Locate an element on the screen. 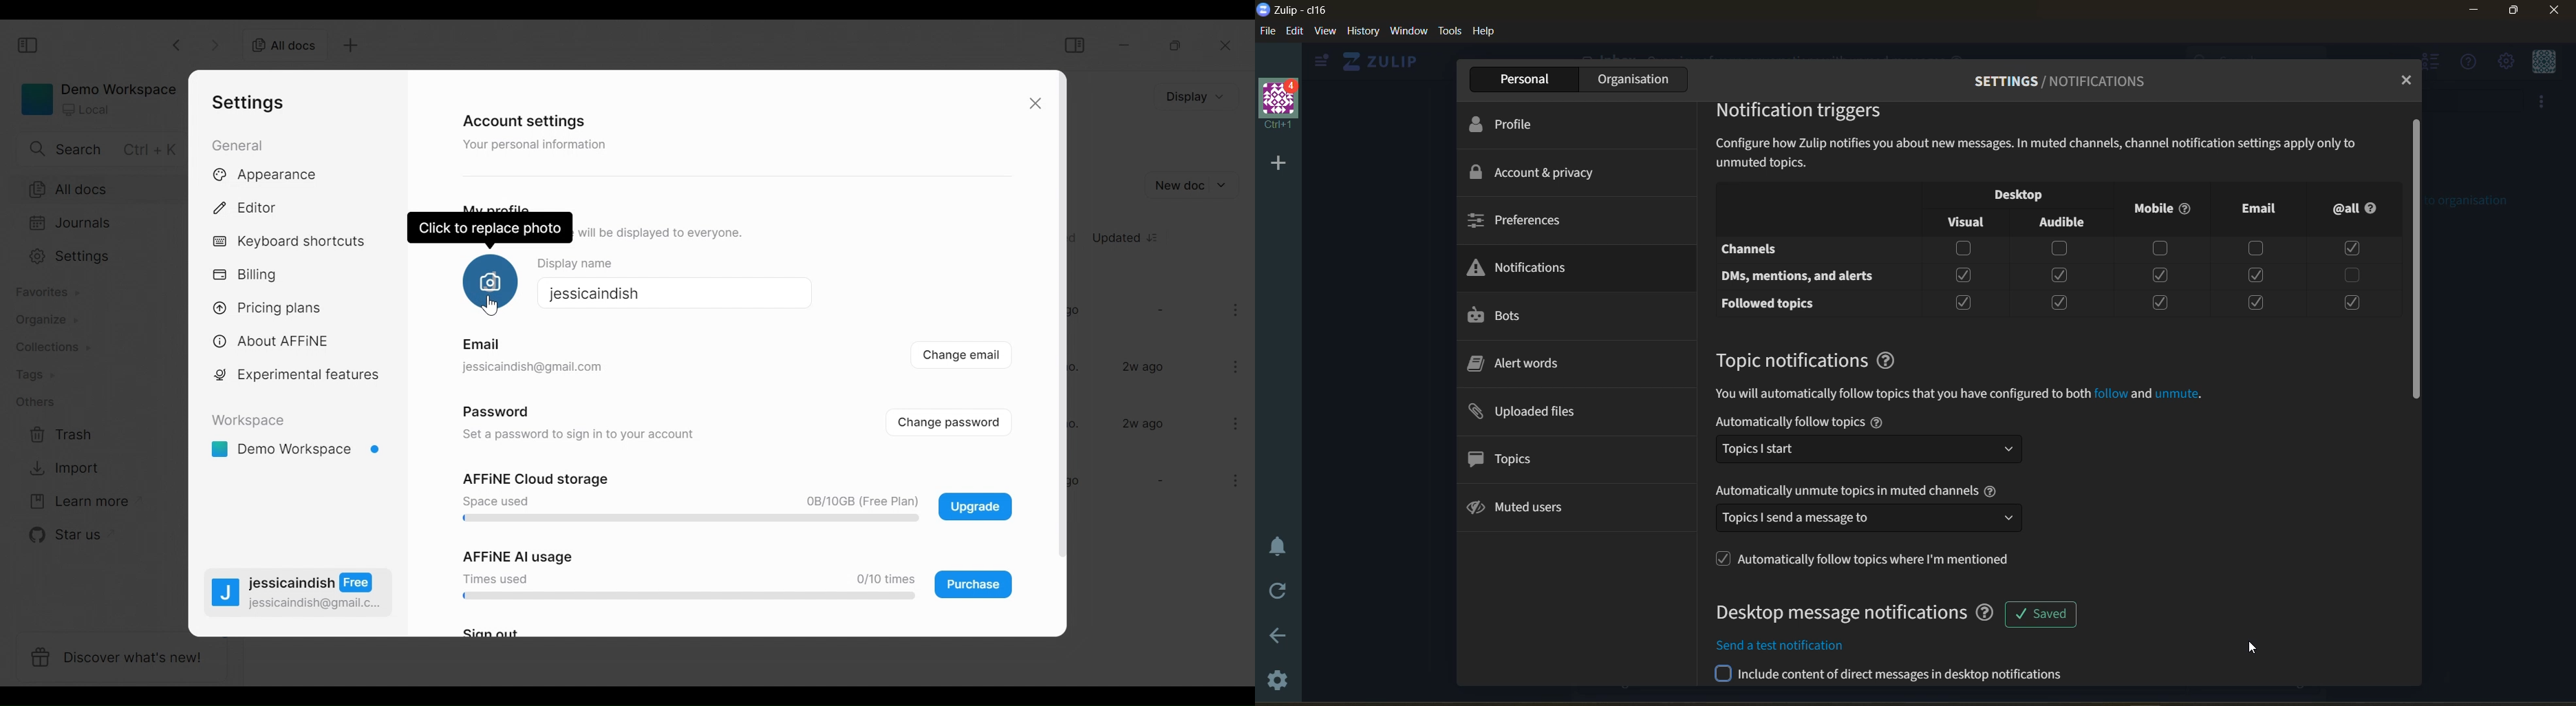 The height and width of the screenshot is (728, 2576). DMs is located at coordinates (1805, 274).